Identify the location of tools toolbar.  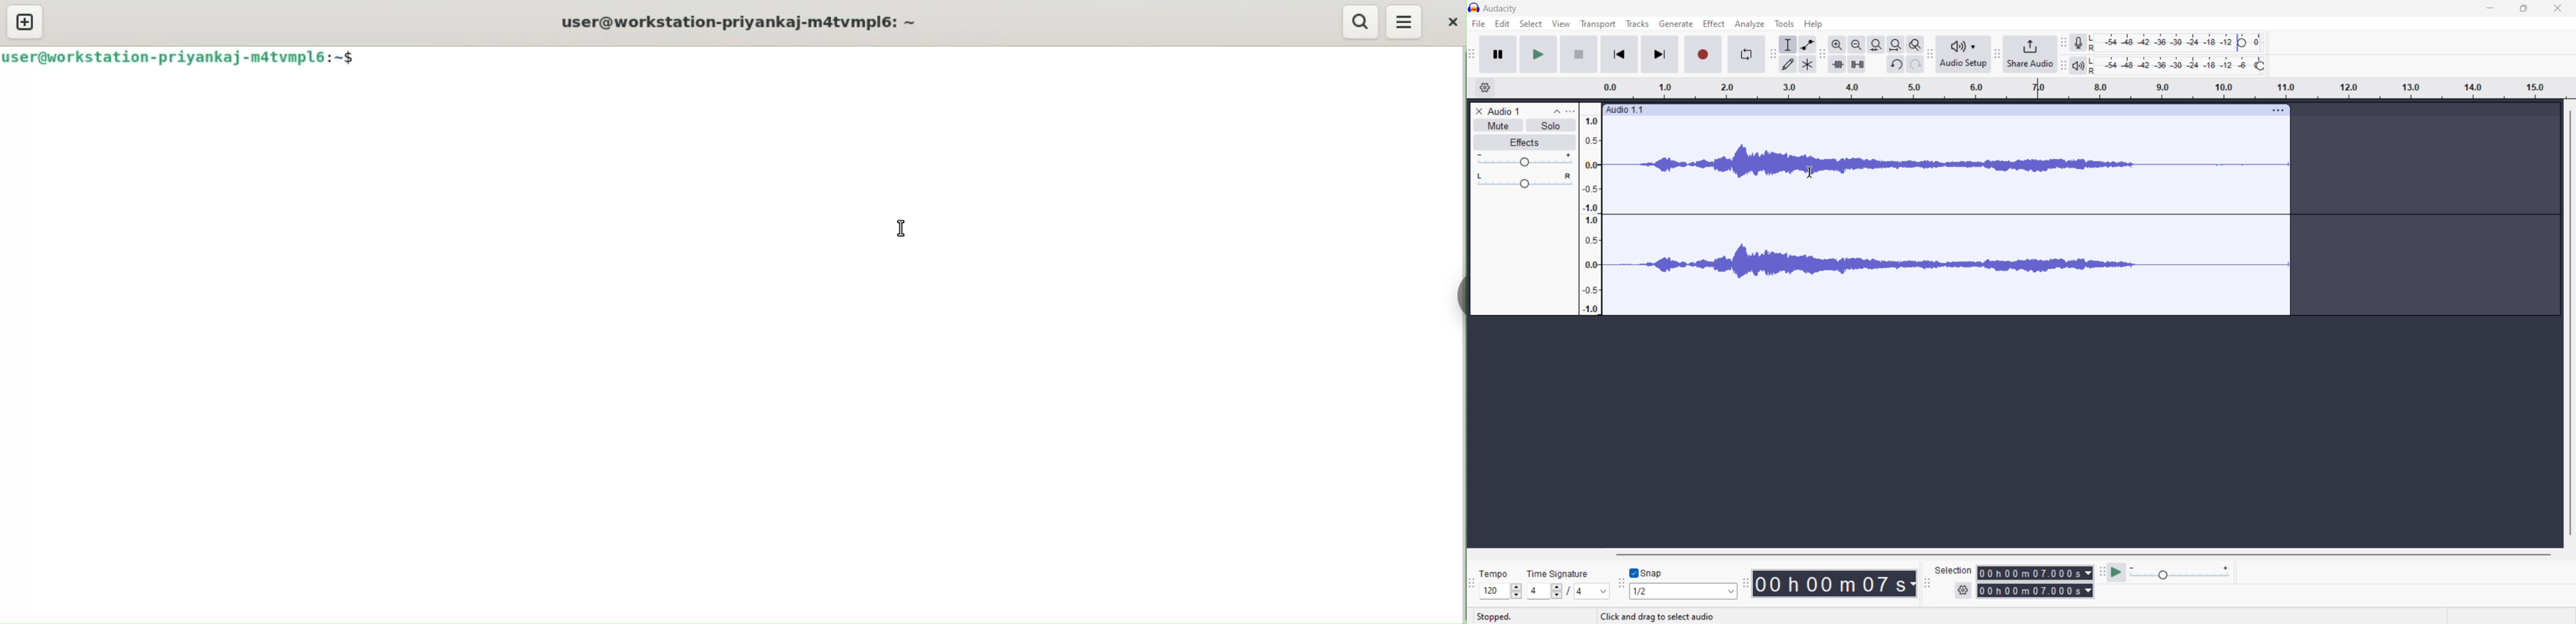
(1773, 54).